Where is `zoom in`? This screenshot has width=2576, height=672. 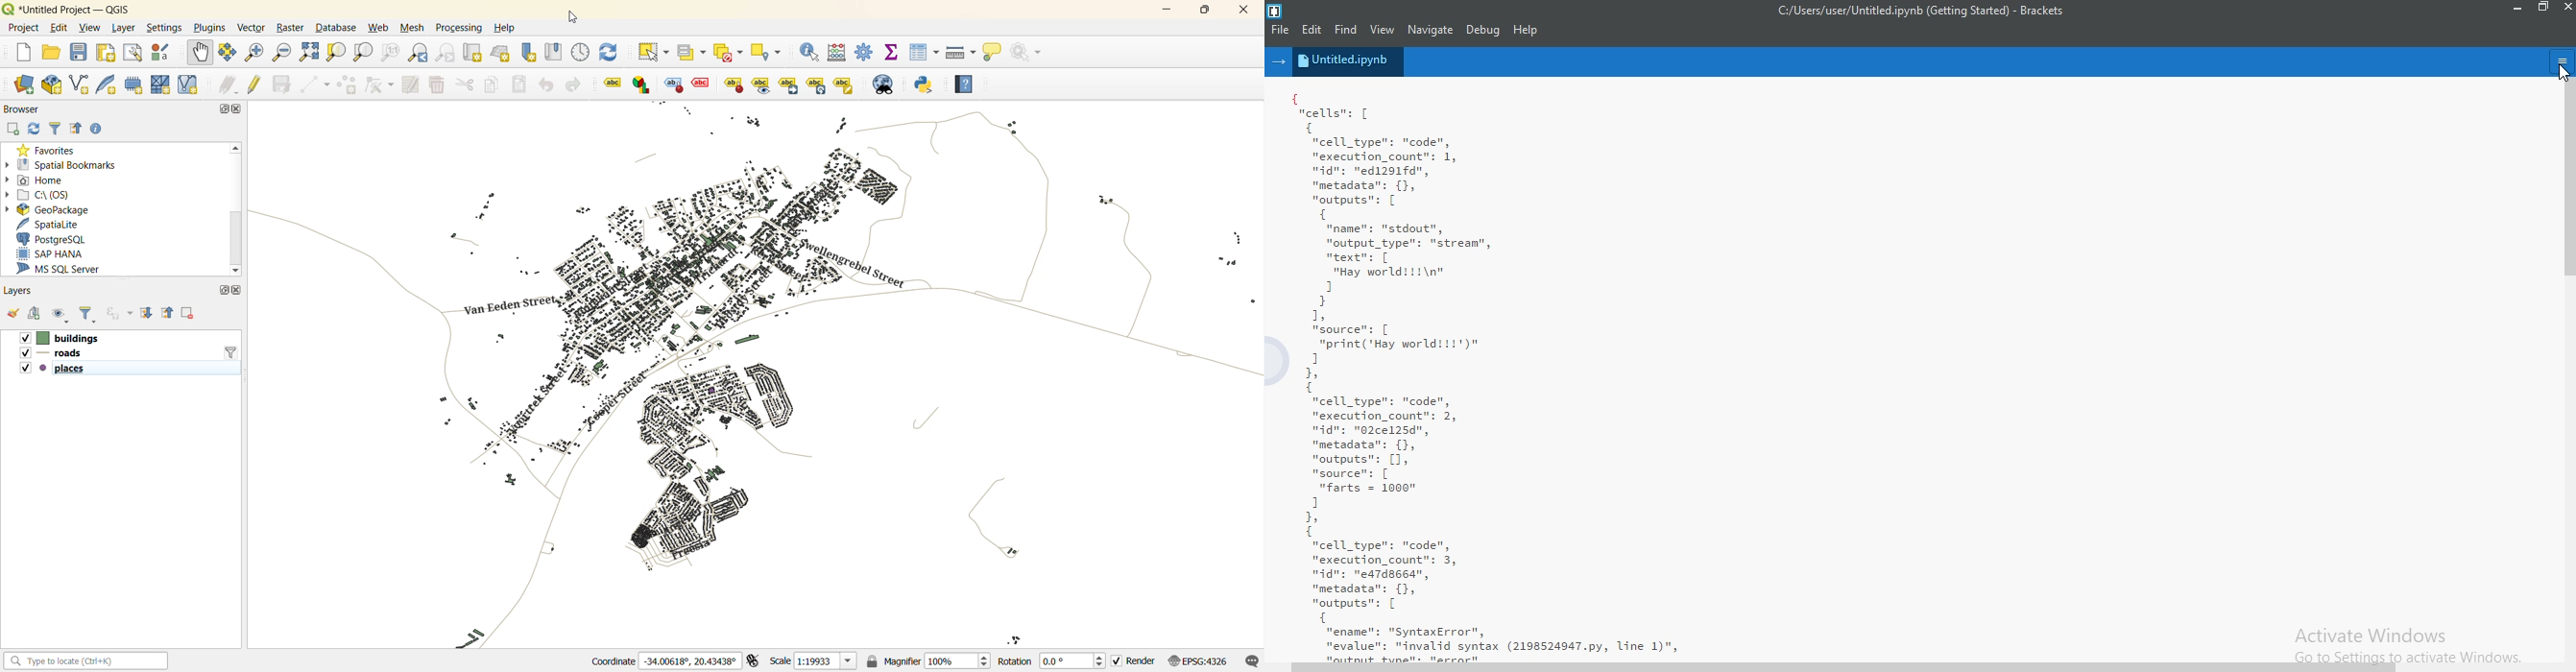
zoom in is located at coordinates (254, 53).